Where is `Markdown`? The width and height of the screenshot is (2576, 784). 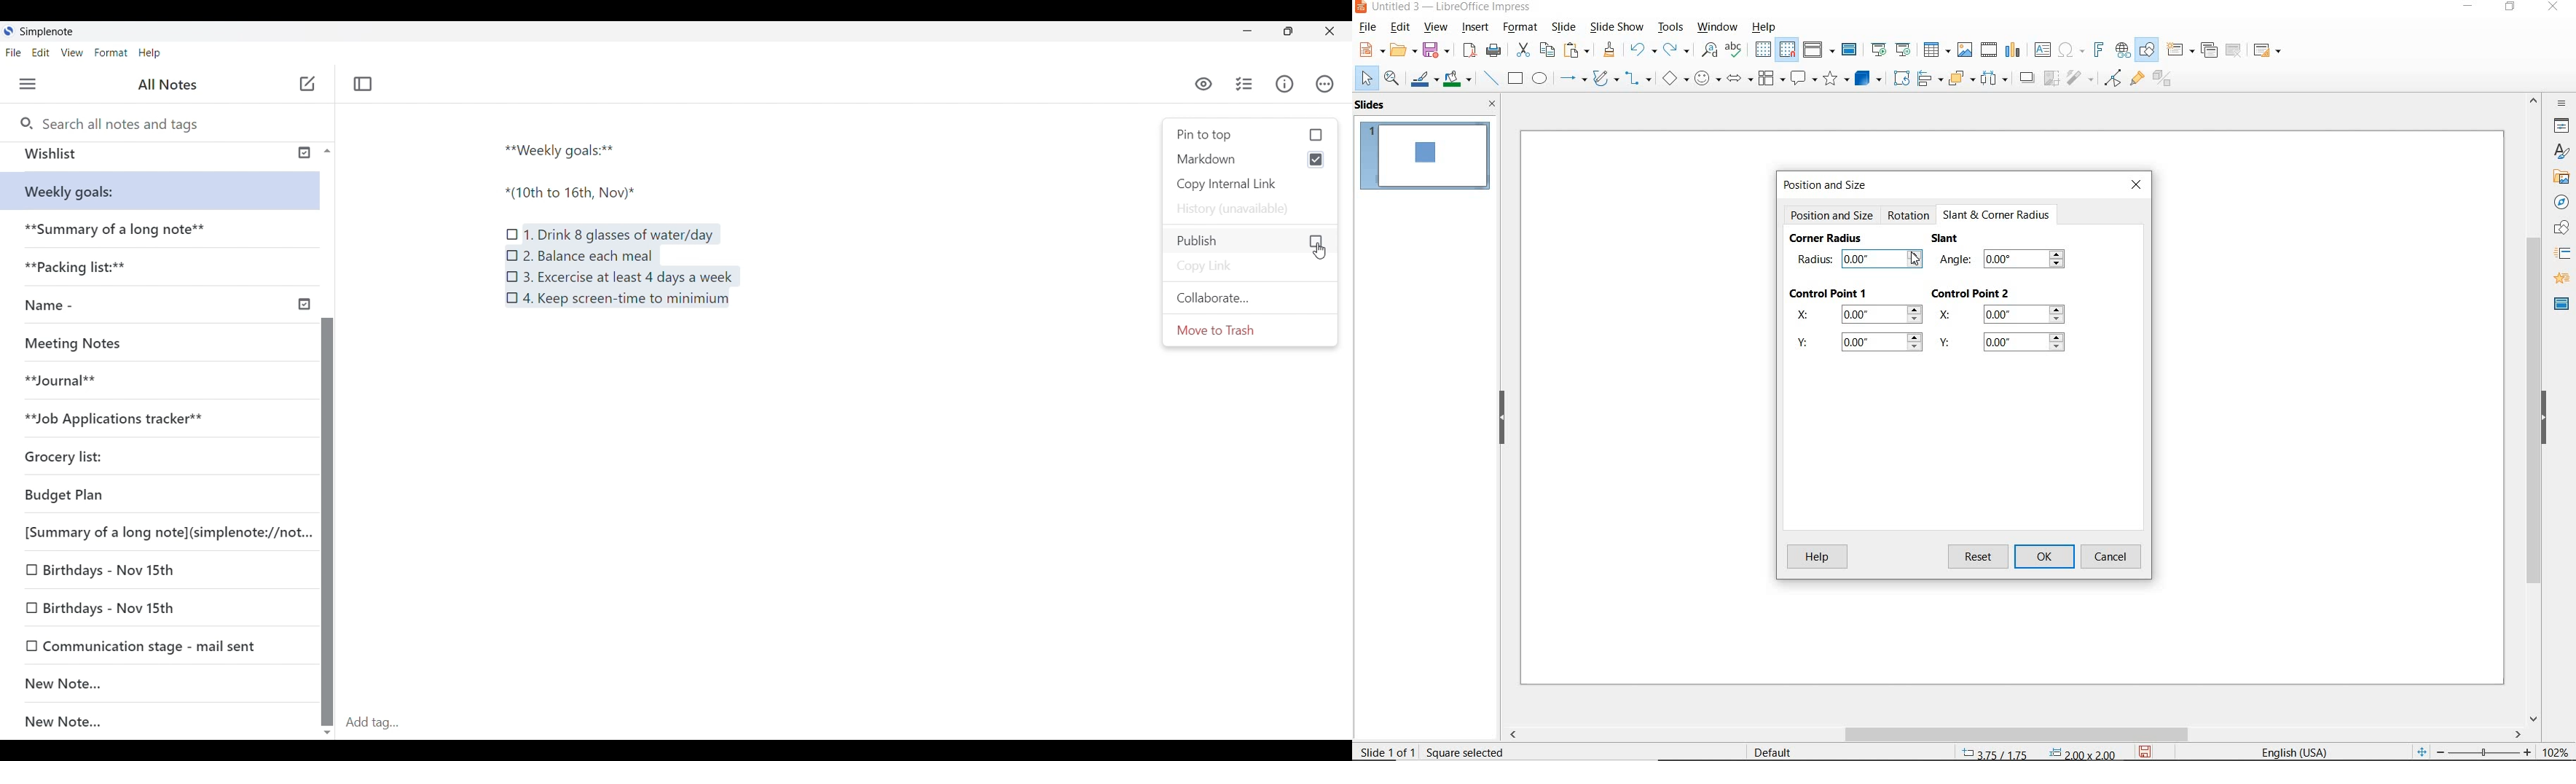 Markdown is located at coordinates (1246, 159).